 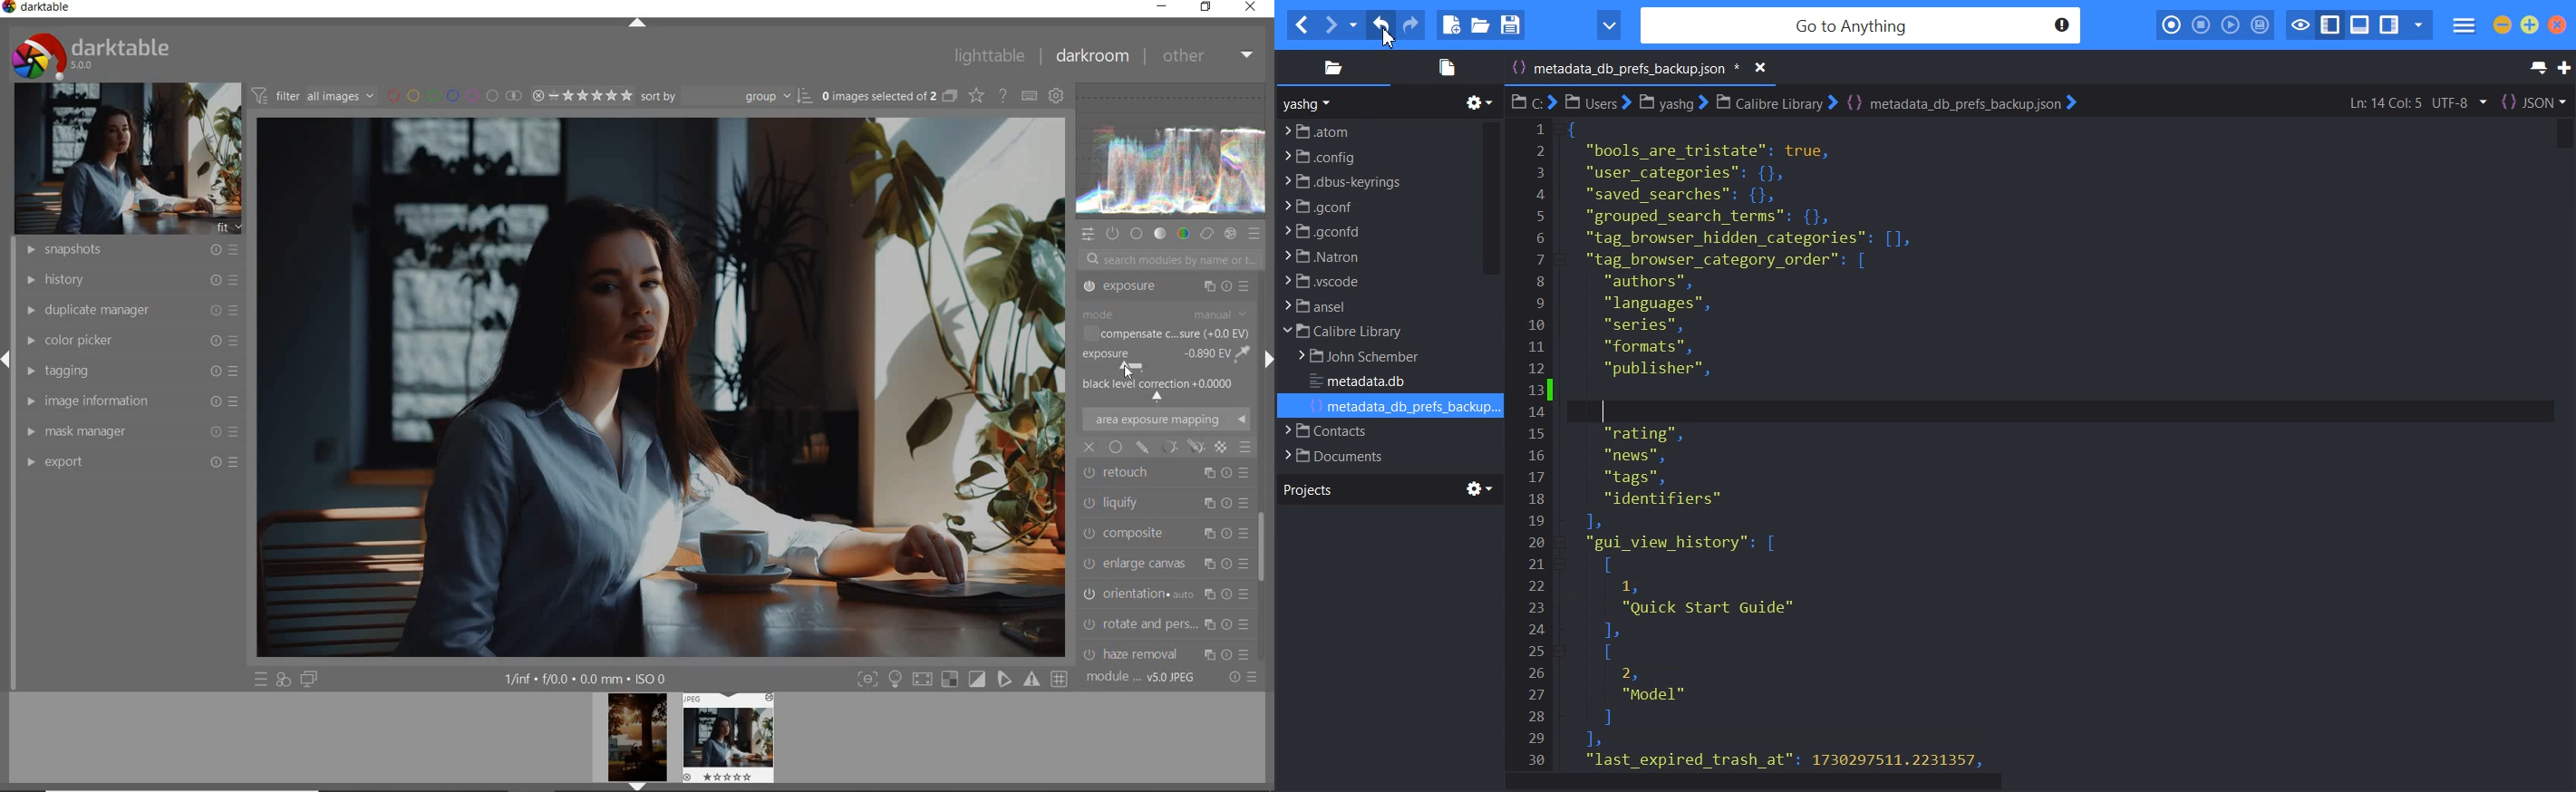 What do you see at coordinates (1165, 322) in the screenshot?
I see `TONE EQUALIZER` at bounding box center [1165, 322].